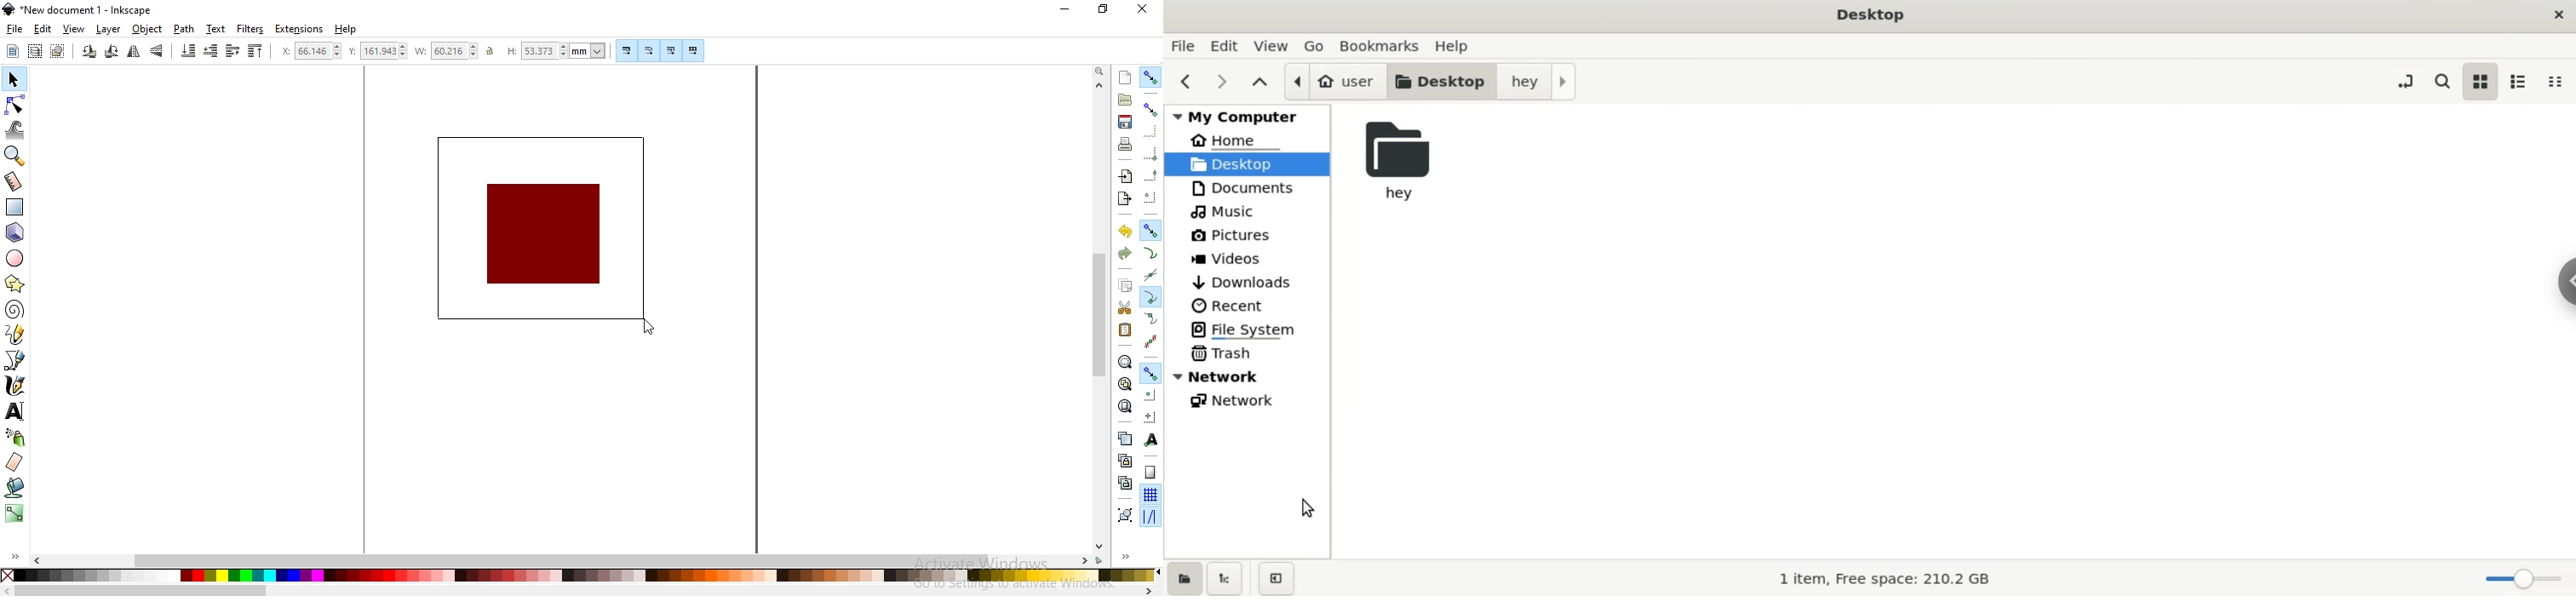 The height and width of the screenshot is (616, 2576). I want to click on create rectangles and squares, so click(17, 208).